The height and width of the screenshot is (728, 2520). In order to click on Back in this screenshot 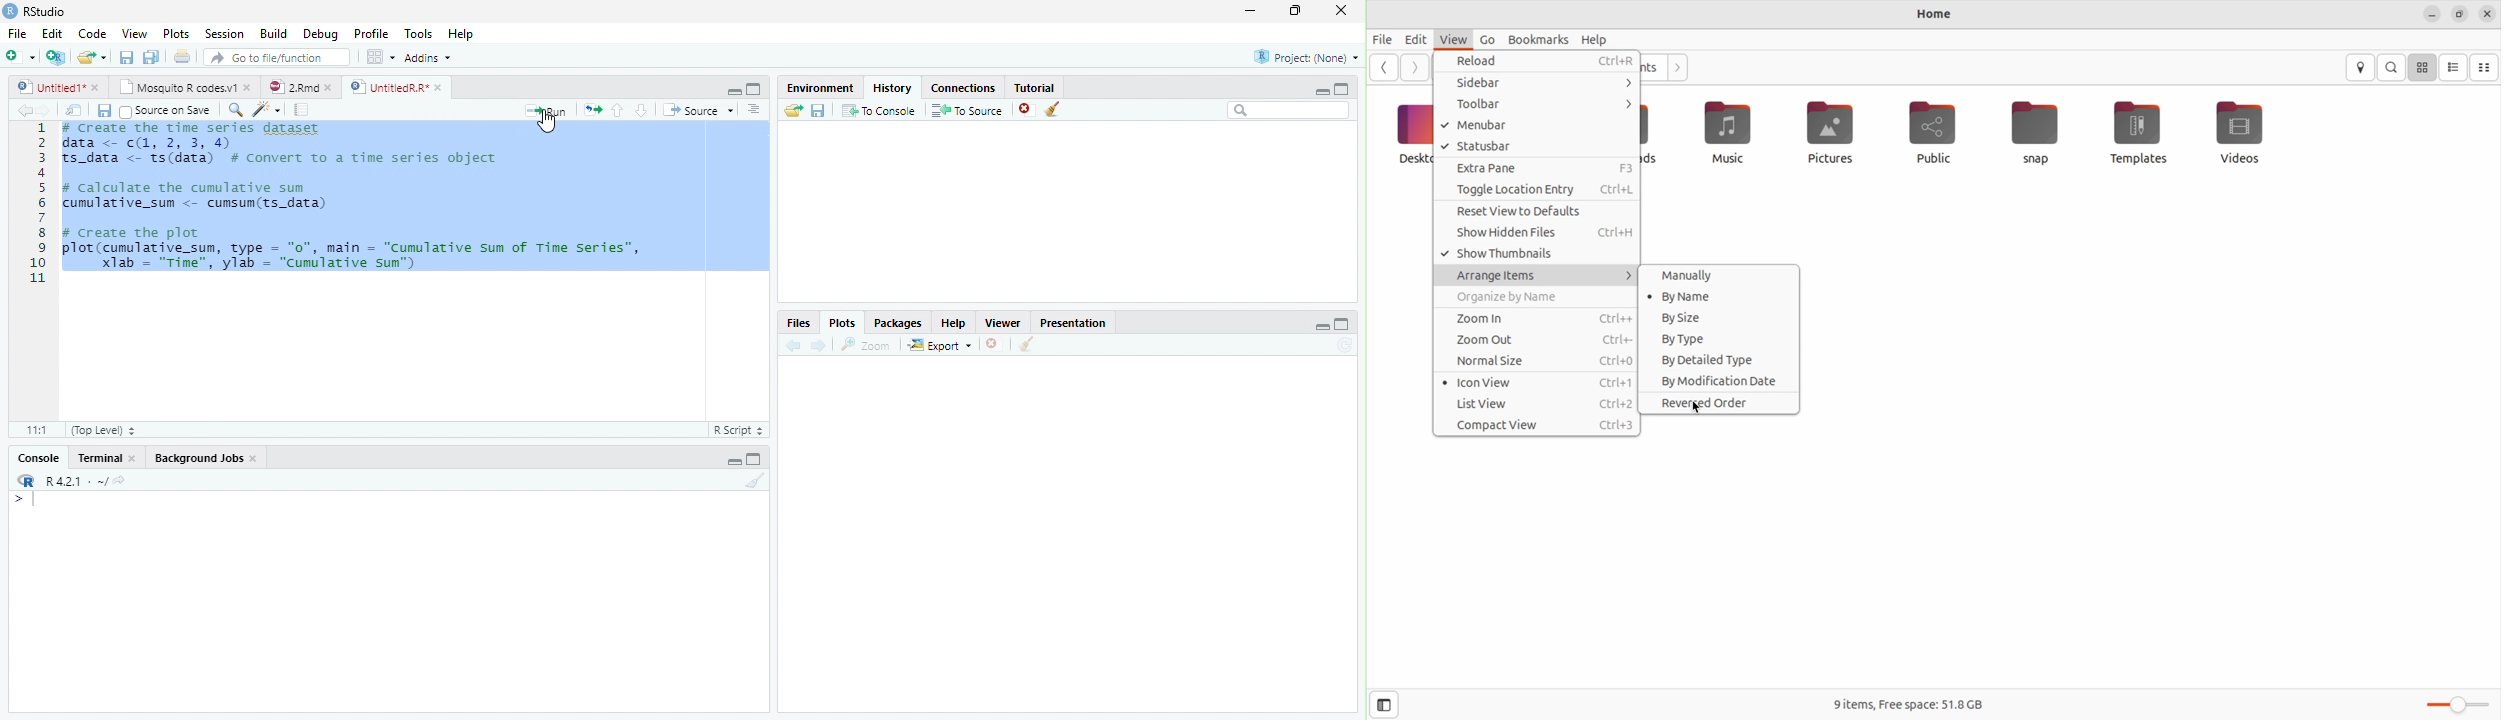, I will do `click(23, 111)`.